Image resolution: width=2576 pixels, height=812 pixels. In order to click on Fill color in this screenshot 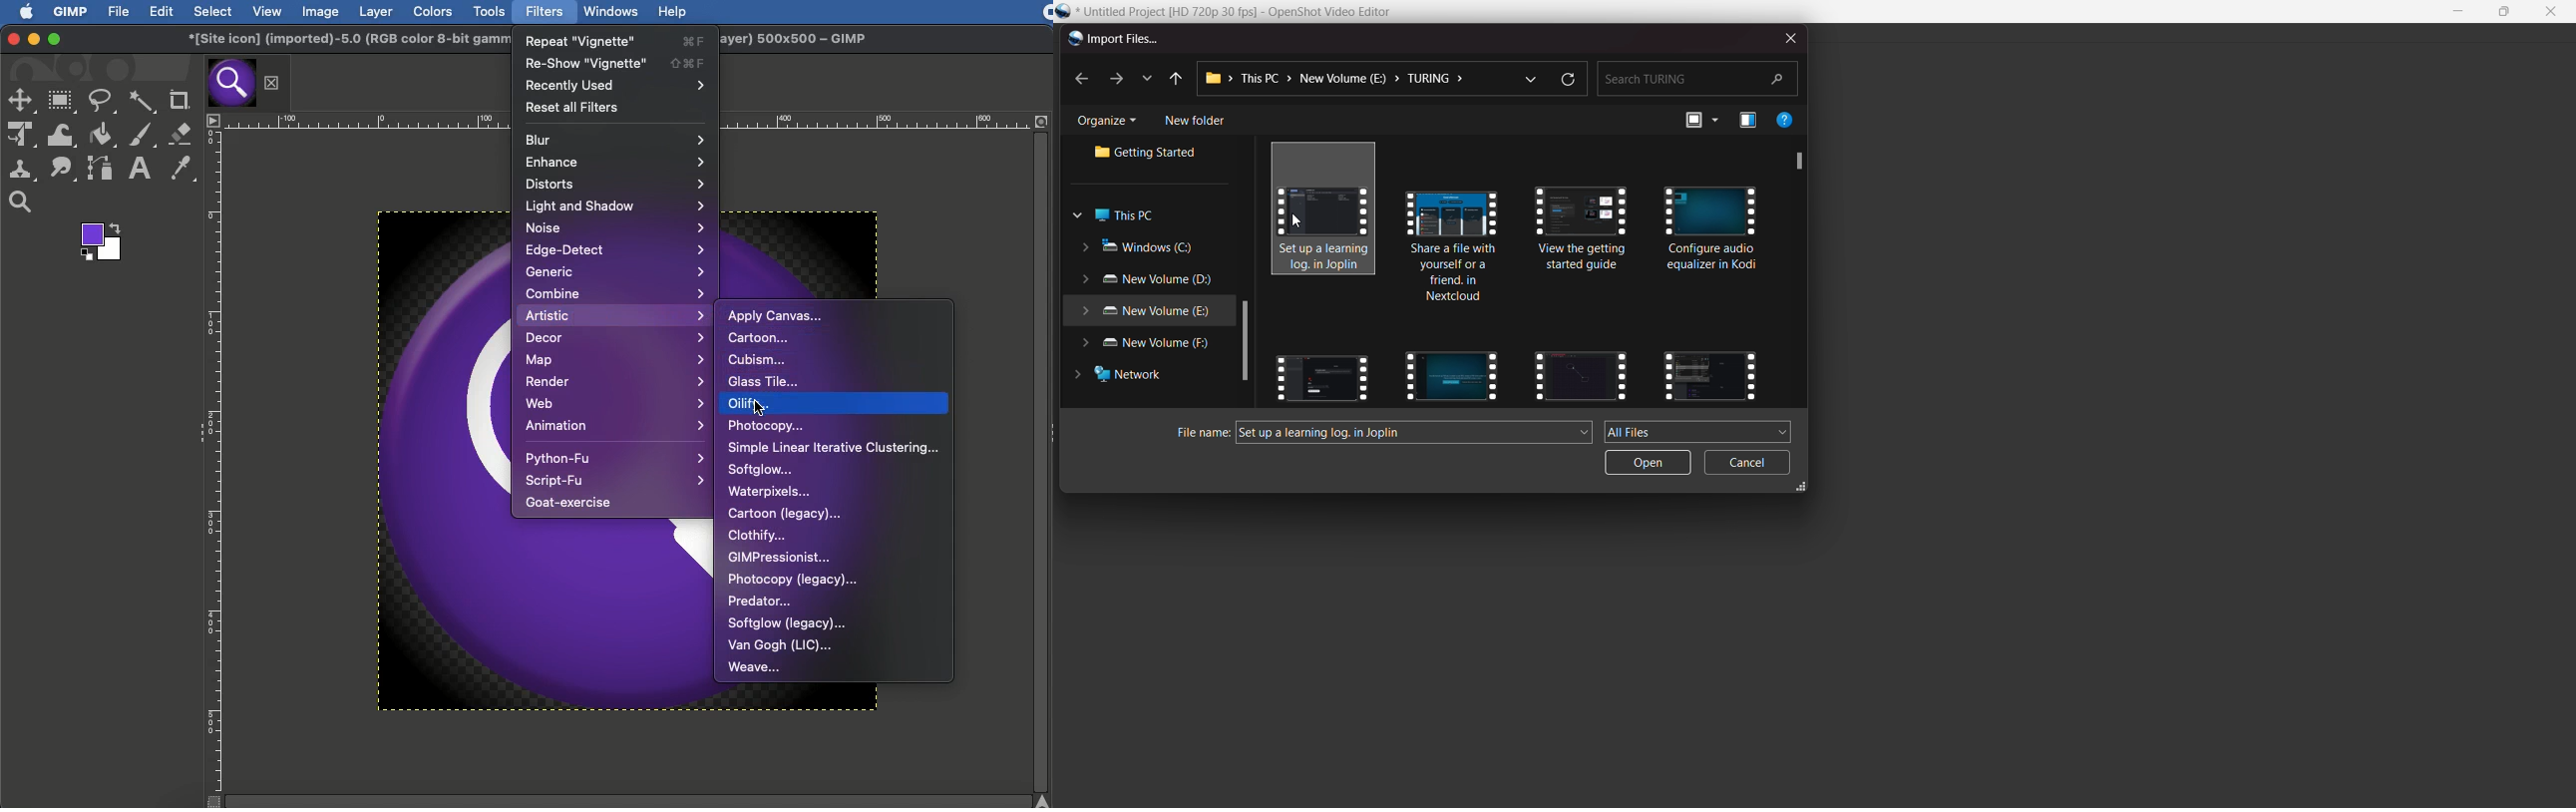, I will do `click(101, 136)`.